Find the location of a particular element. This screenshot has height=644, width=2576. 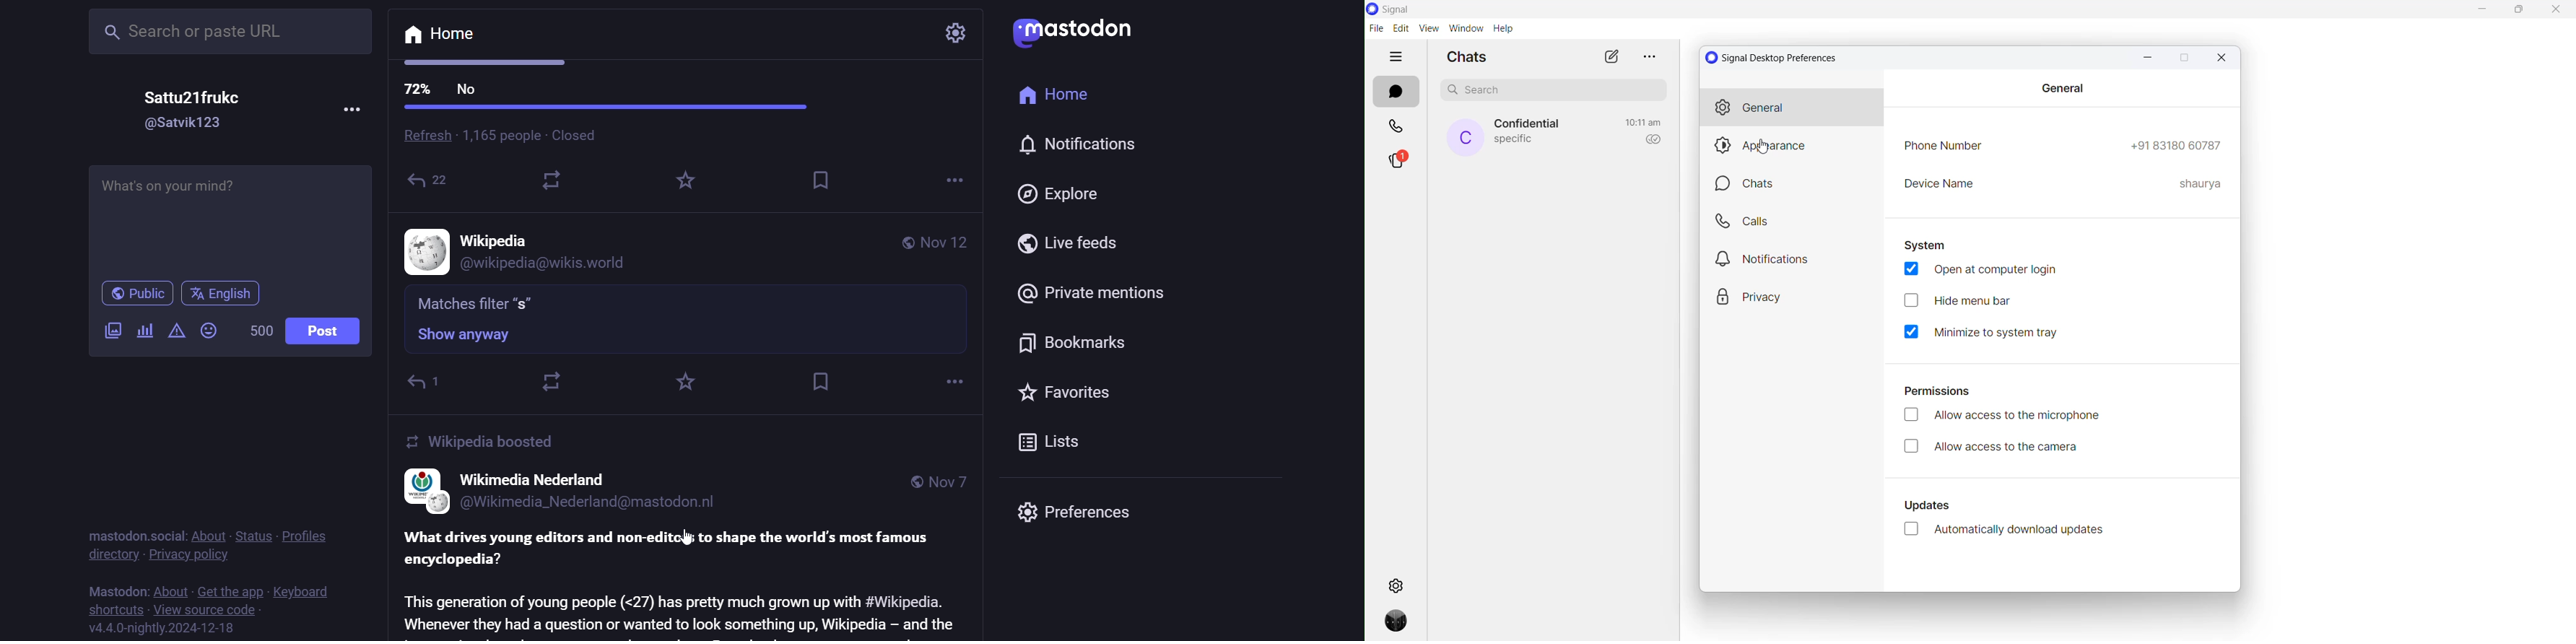

calls is located at coordinates (1397, 128).